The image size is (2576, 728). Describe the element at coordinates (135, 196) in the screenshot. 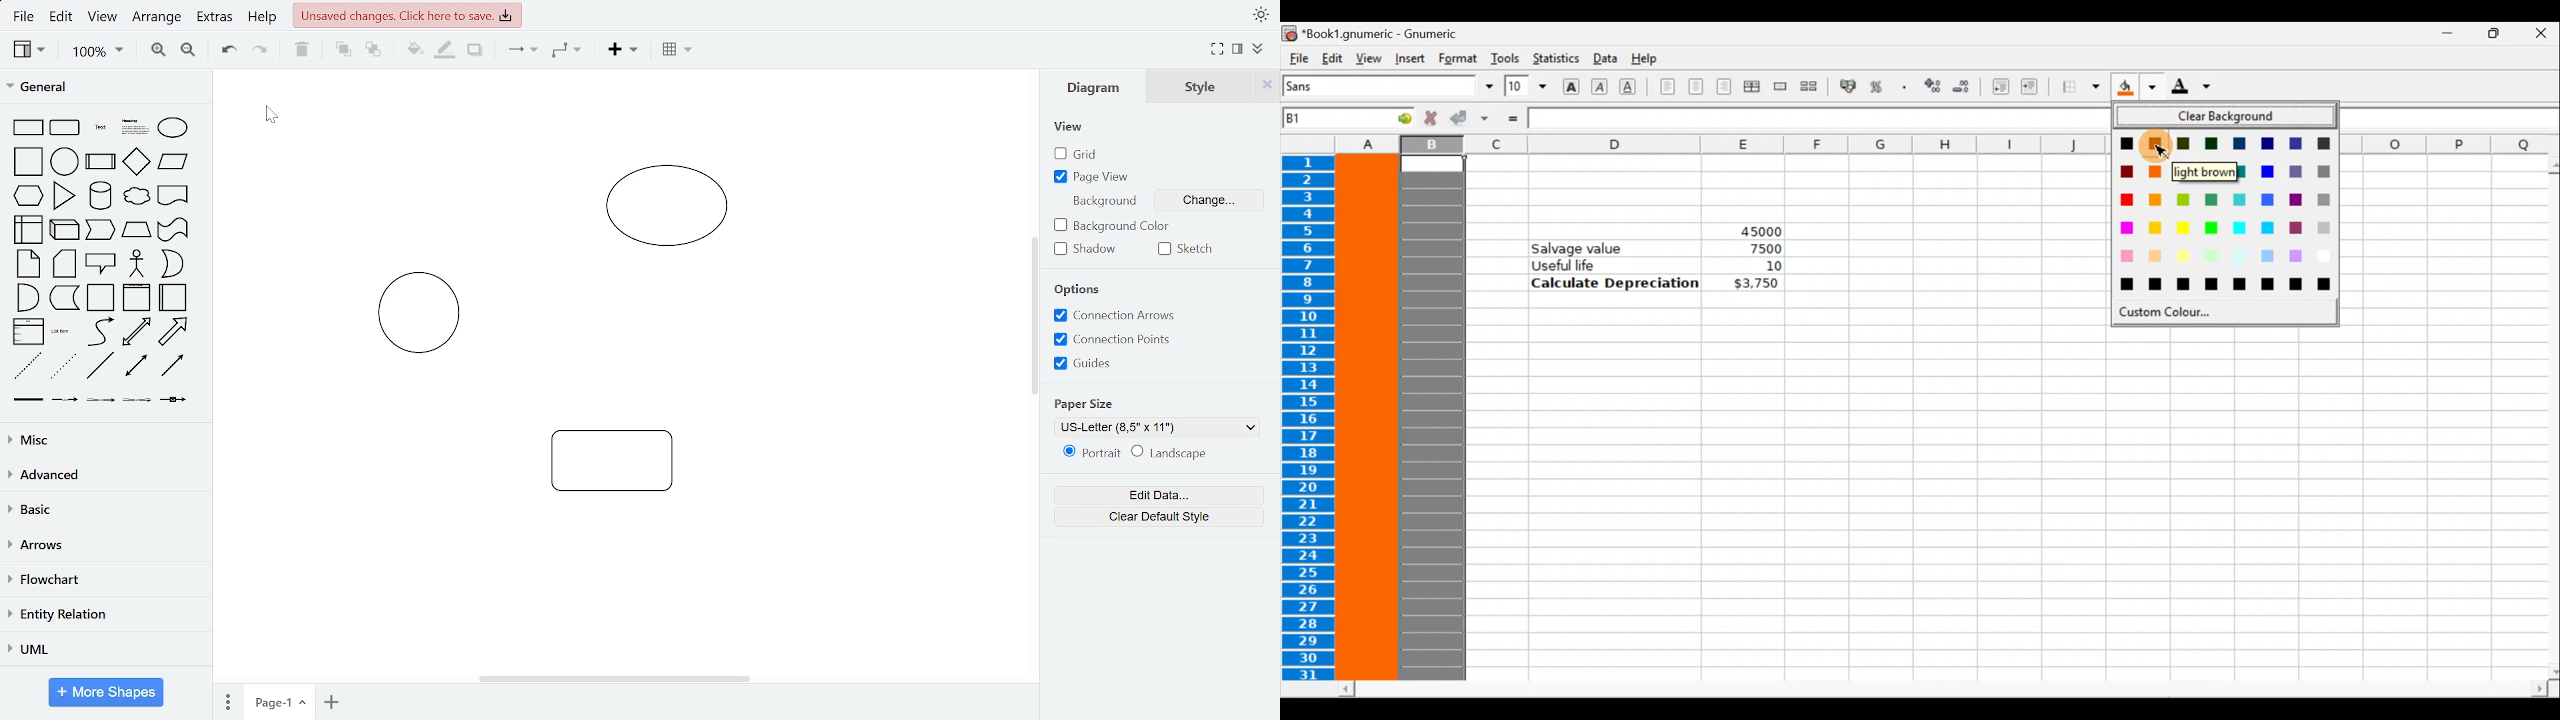

I see `cloud` at that location.